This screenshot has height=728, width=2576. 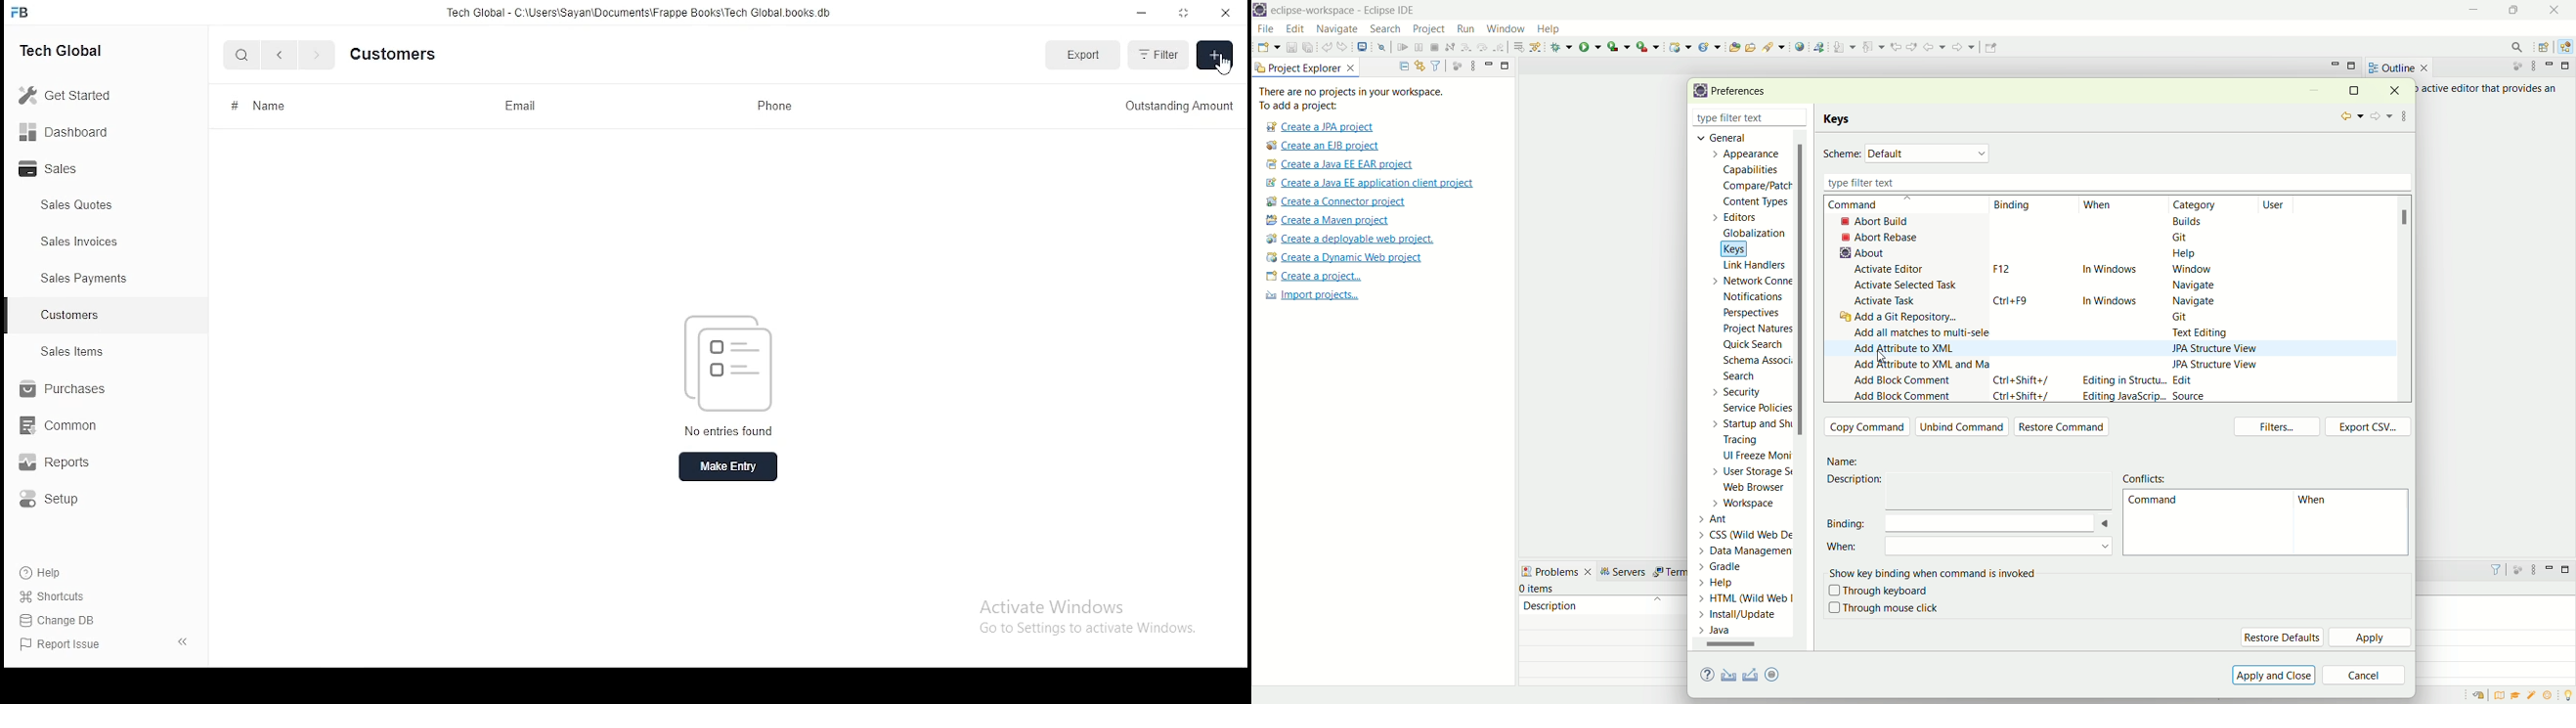 What do you see at coordinates (1899, 47) in the screenshot?
I see `previous edit location` at bounding box center [1899, 47].